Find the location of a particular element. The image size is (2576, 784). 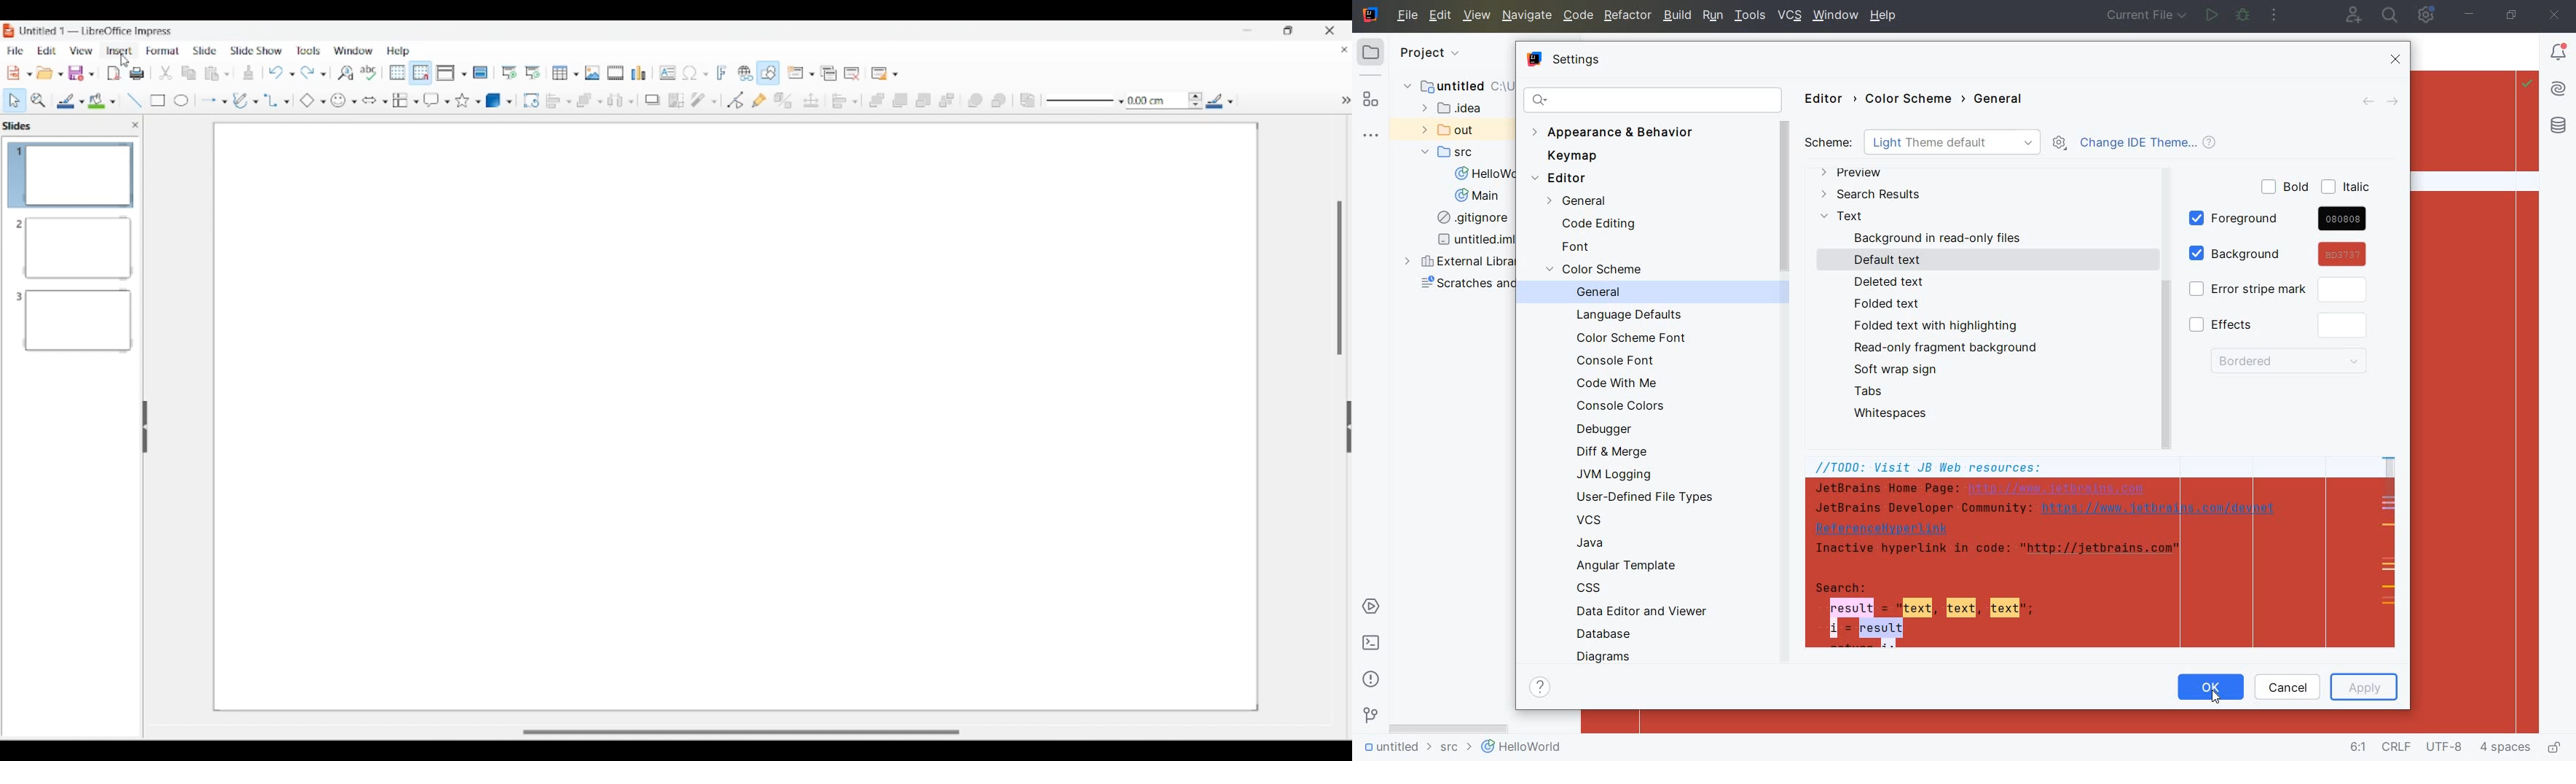

Line color options  is located at coordinates (70, 101).